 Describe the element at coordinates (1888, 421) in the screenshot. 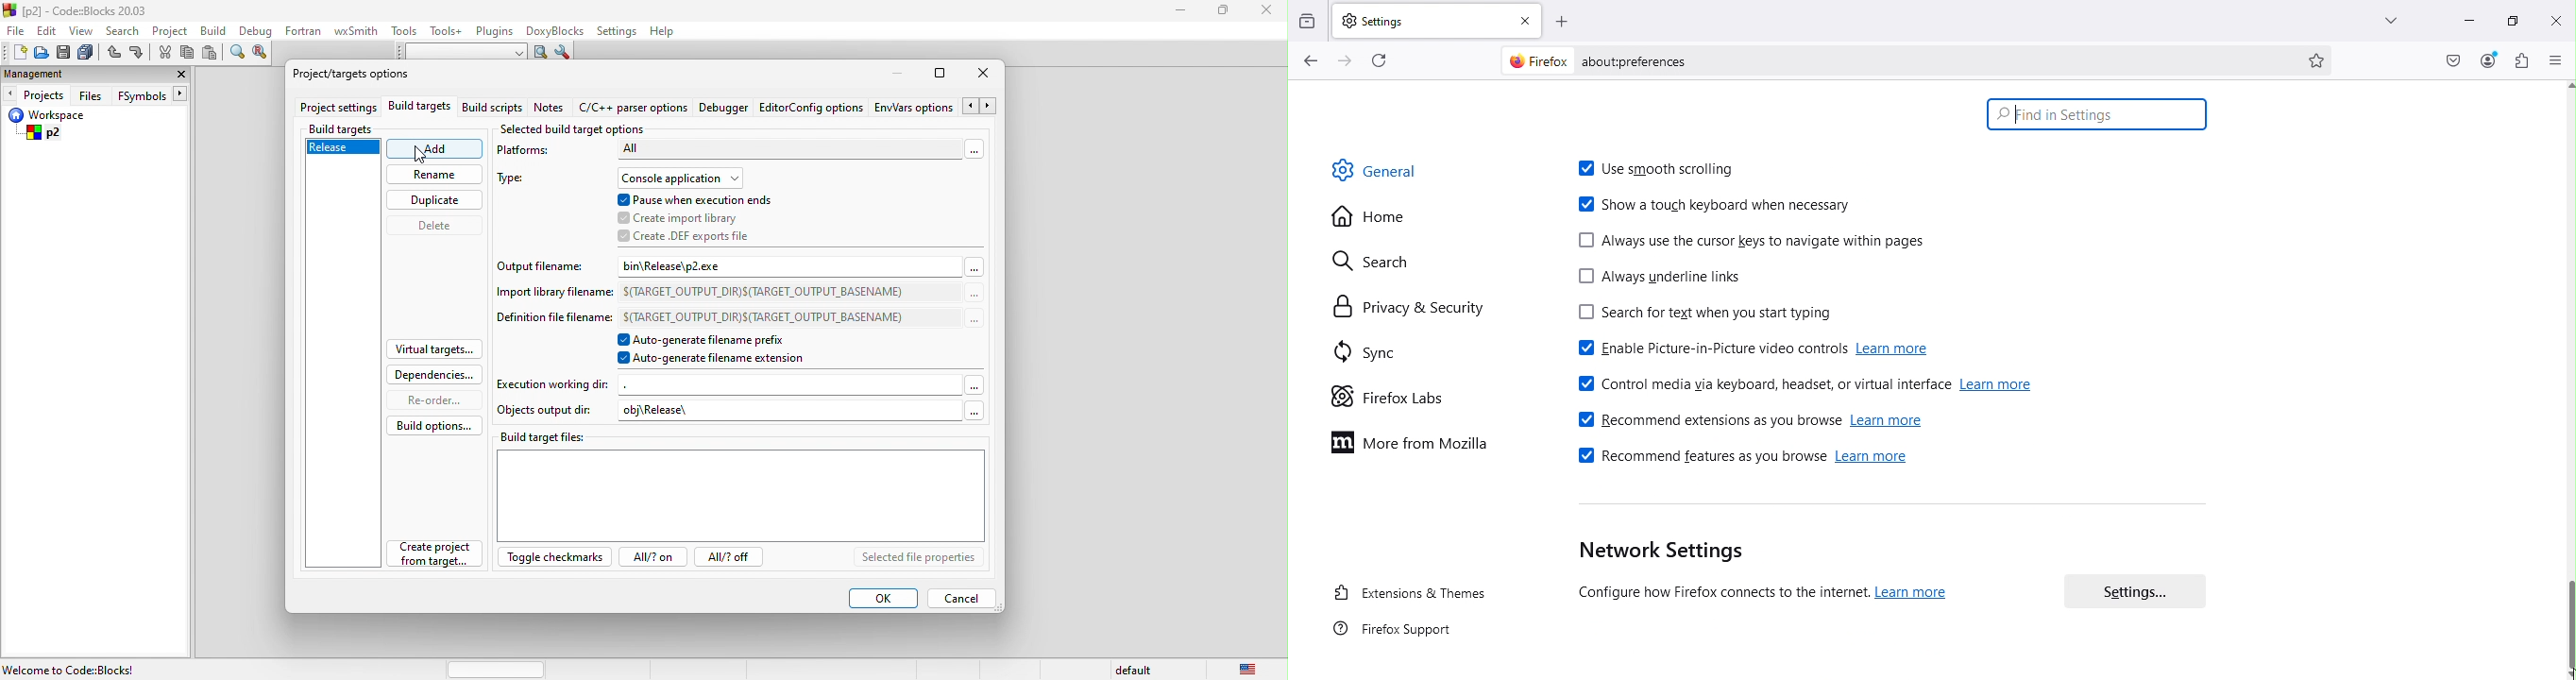

I see `learn more` at that location.